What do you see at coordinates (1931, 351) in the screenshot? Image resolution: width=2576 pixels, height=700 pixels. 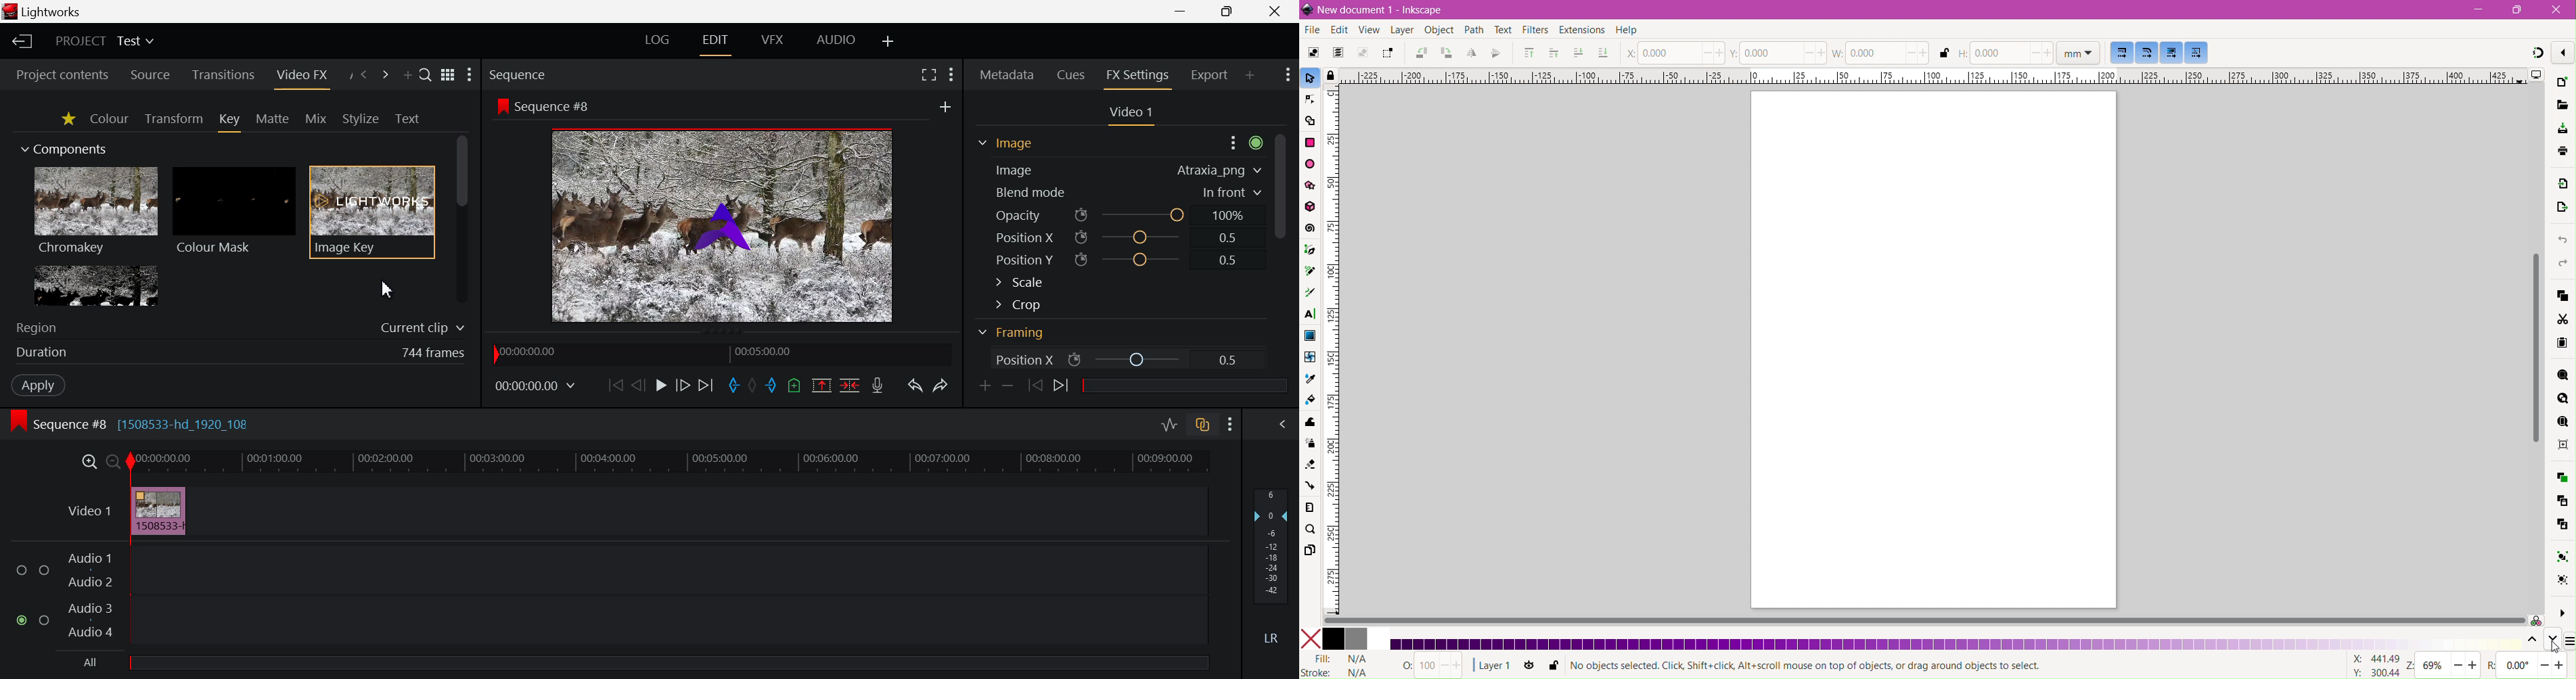 I see `Current Page` at bounding box center [1931, 351].